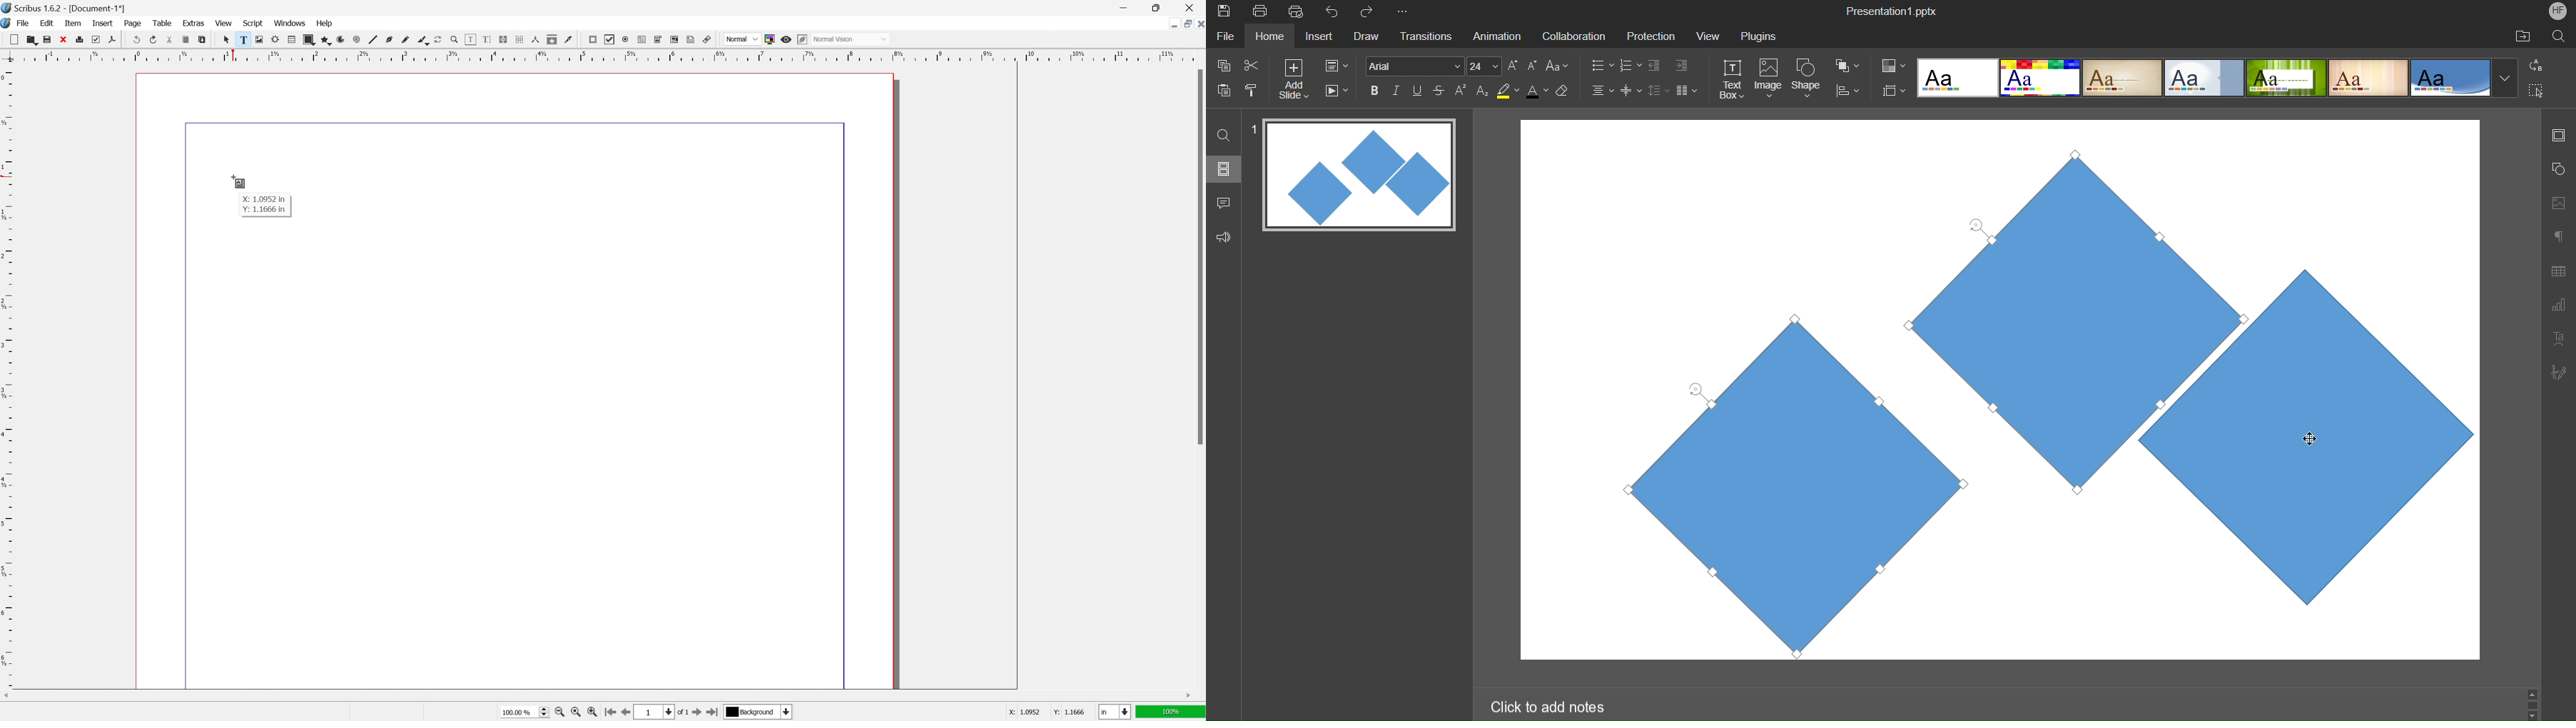  What do you see at coordinates (327, 41) in the screenshot?
I see `polygon` at bounding box center [327, 41].